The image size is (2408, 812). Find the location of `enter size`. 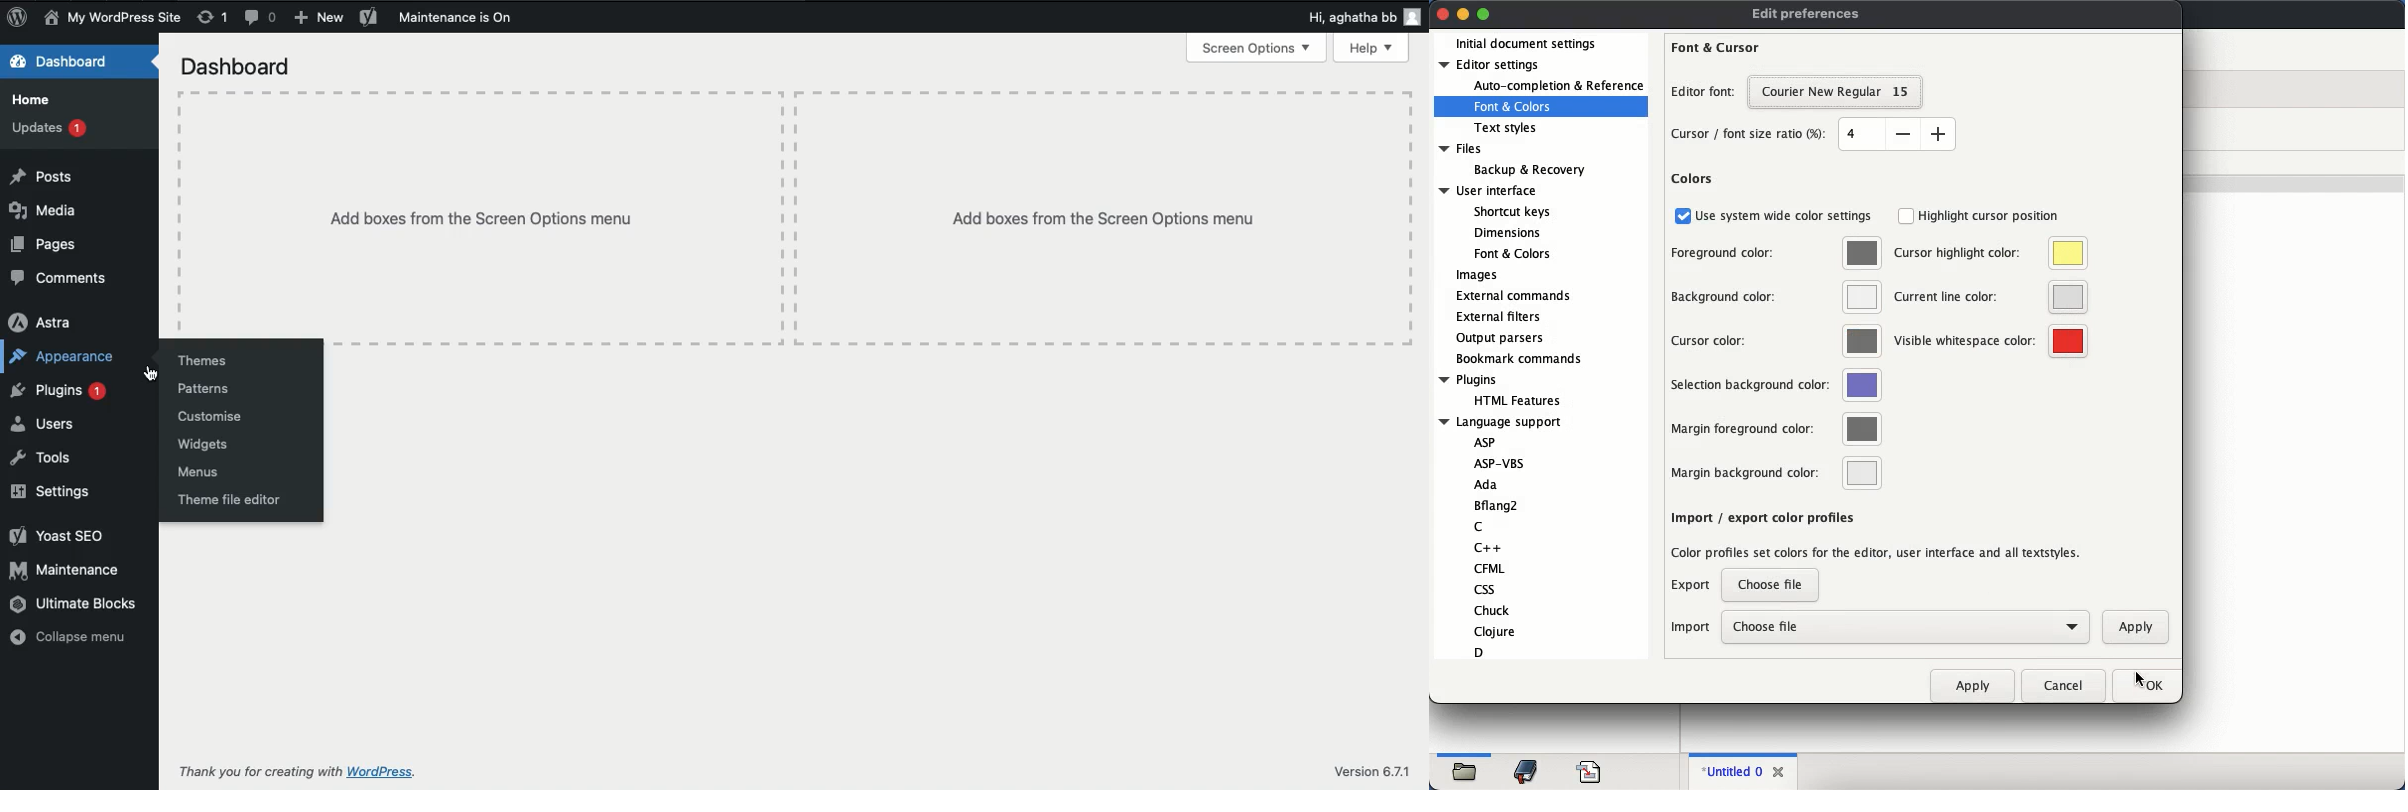

enter size is located at coordinates (1861, 134).